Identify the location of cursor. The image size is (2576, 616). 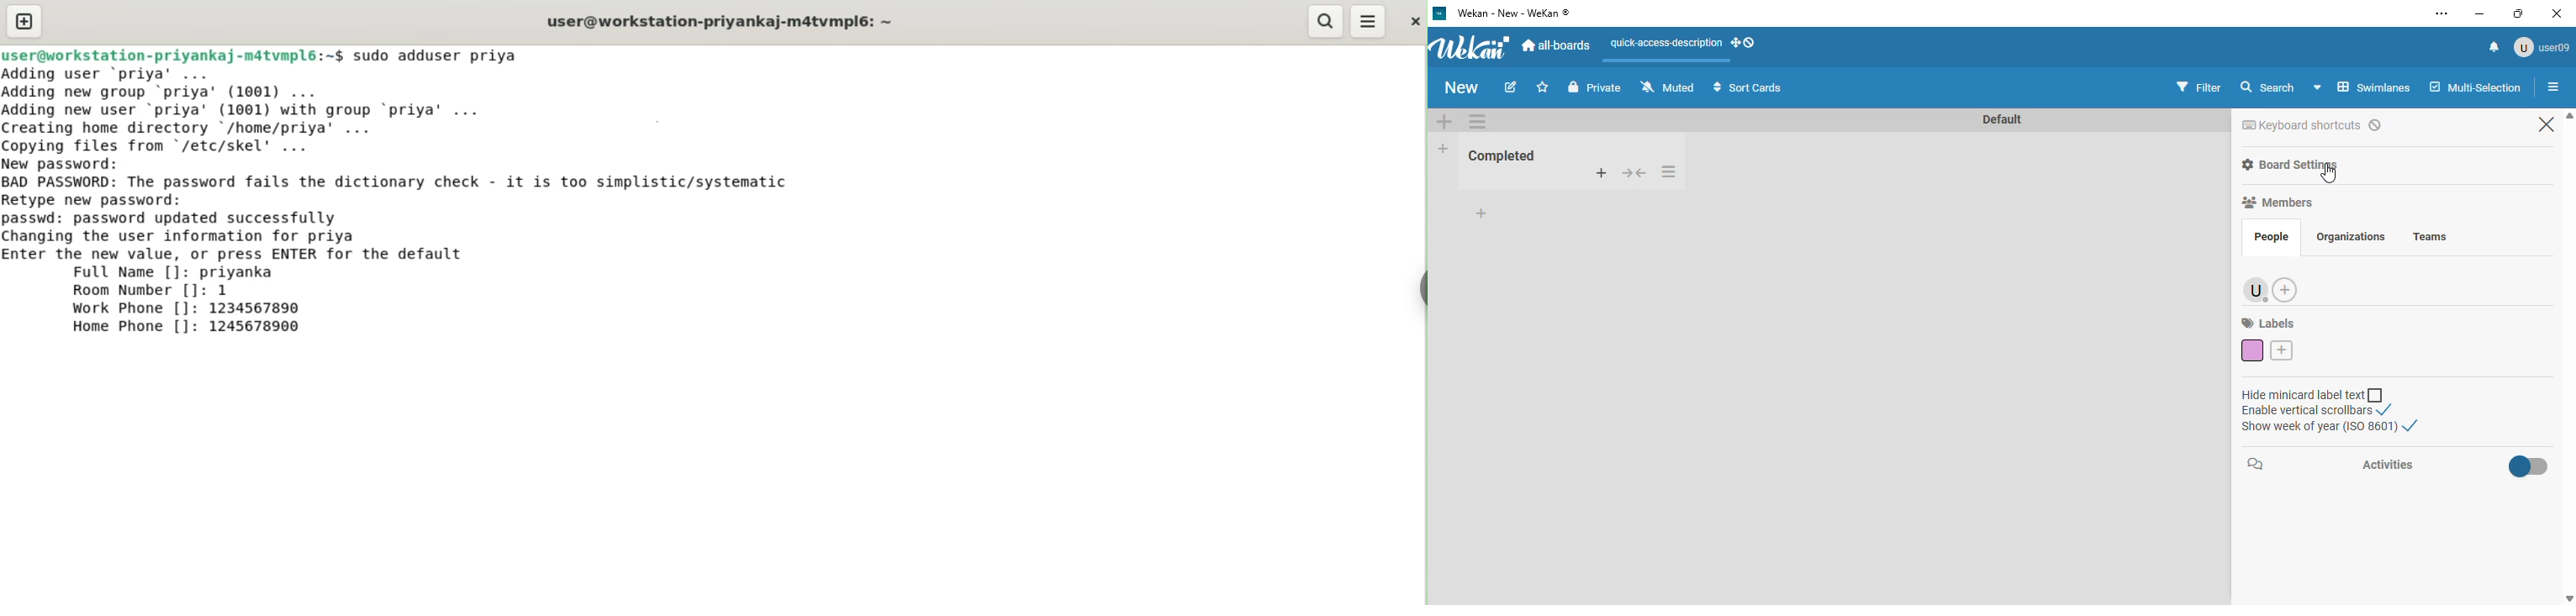
(2330, 174).